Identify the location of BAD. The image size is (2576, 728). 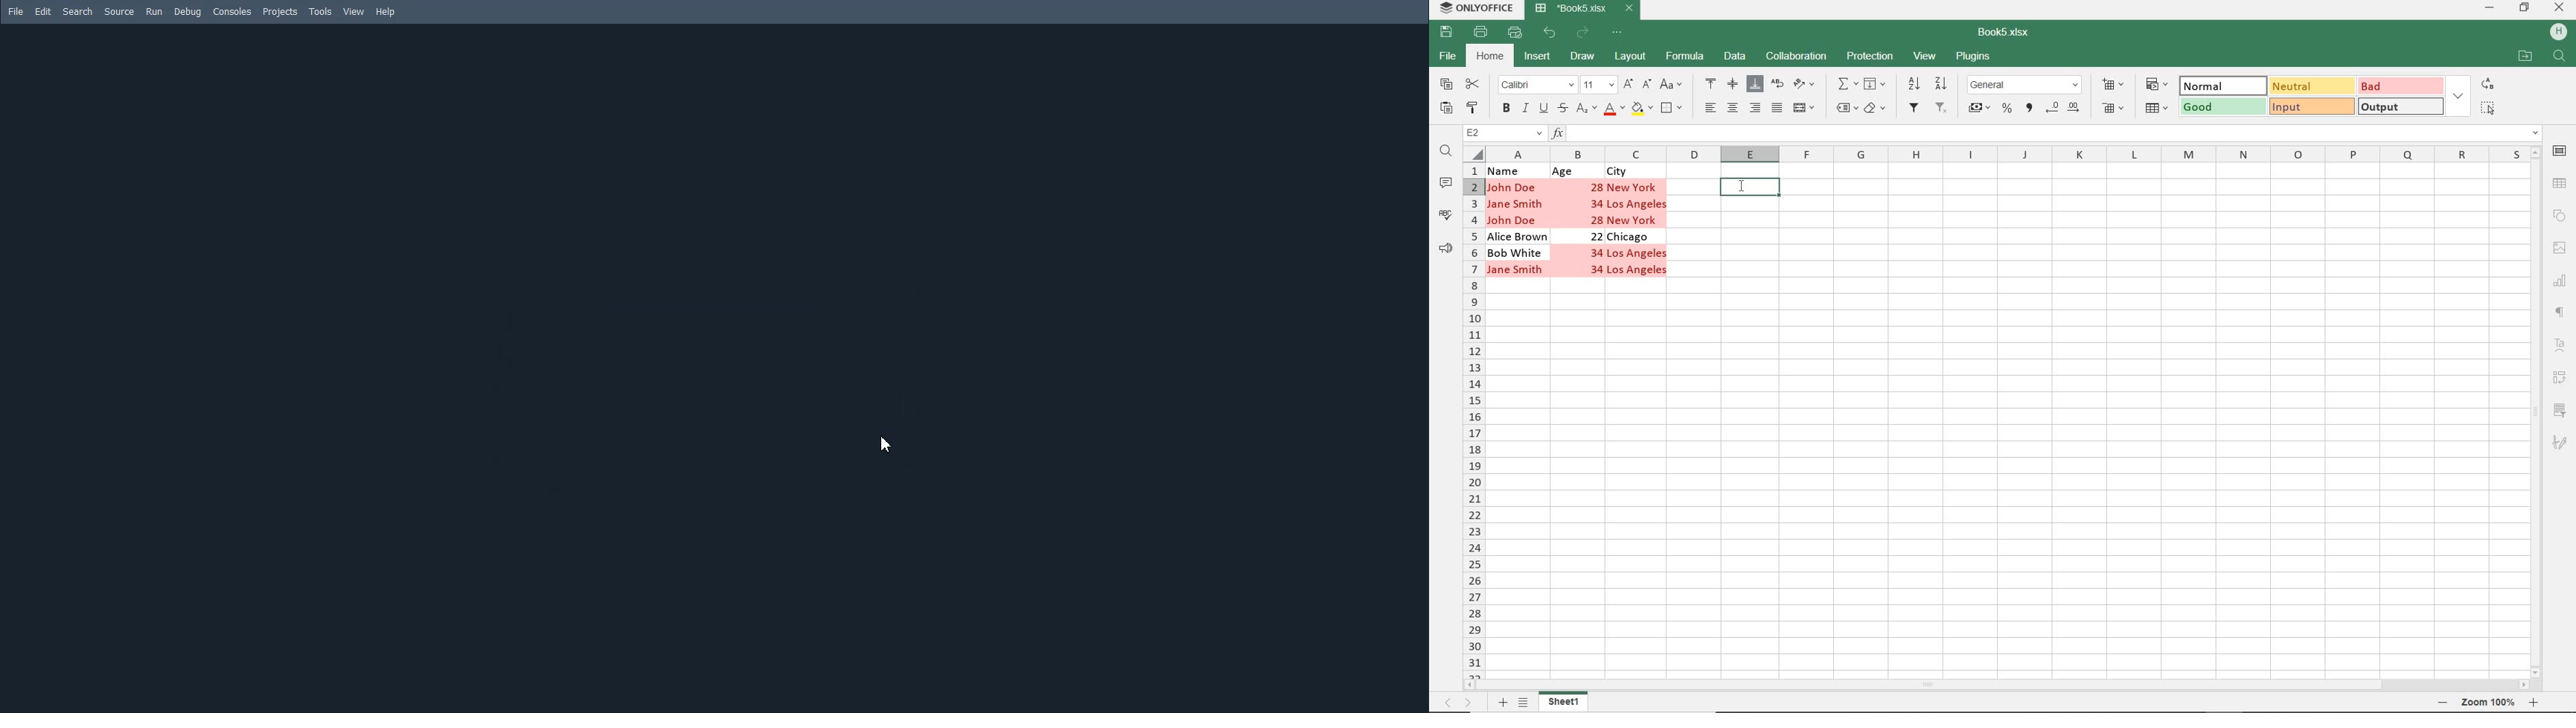
(2401, 85).